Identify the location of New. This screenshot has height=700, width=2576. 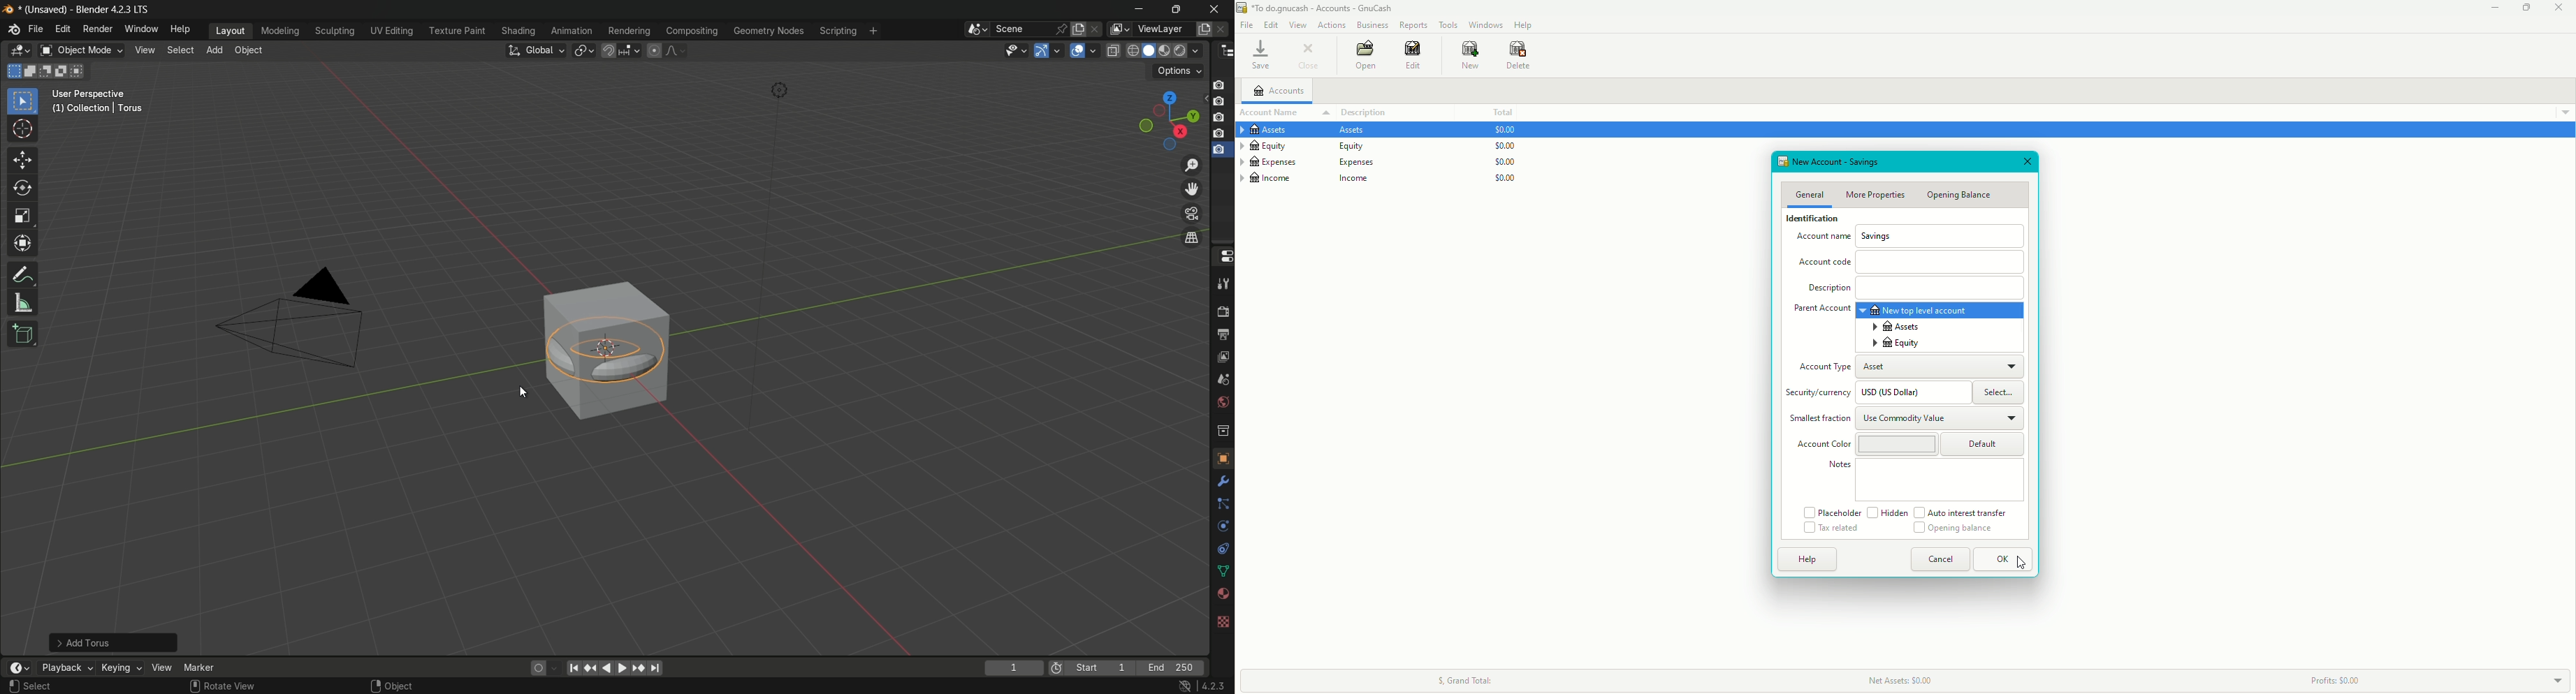
(1463, 55).